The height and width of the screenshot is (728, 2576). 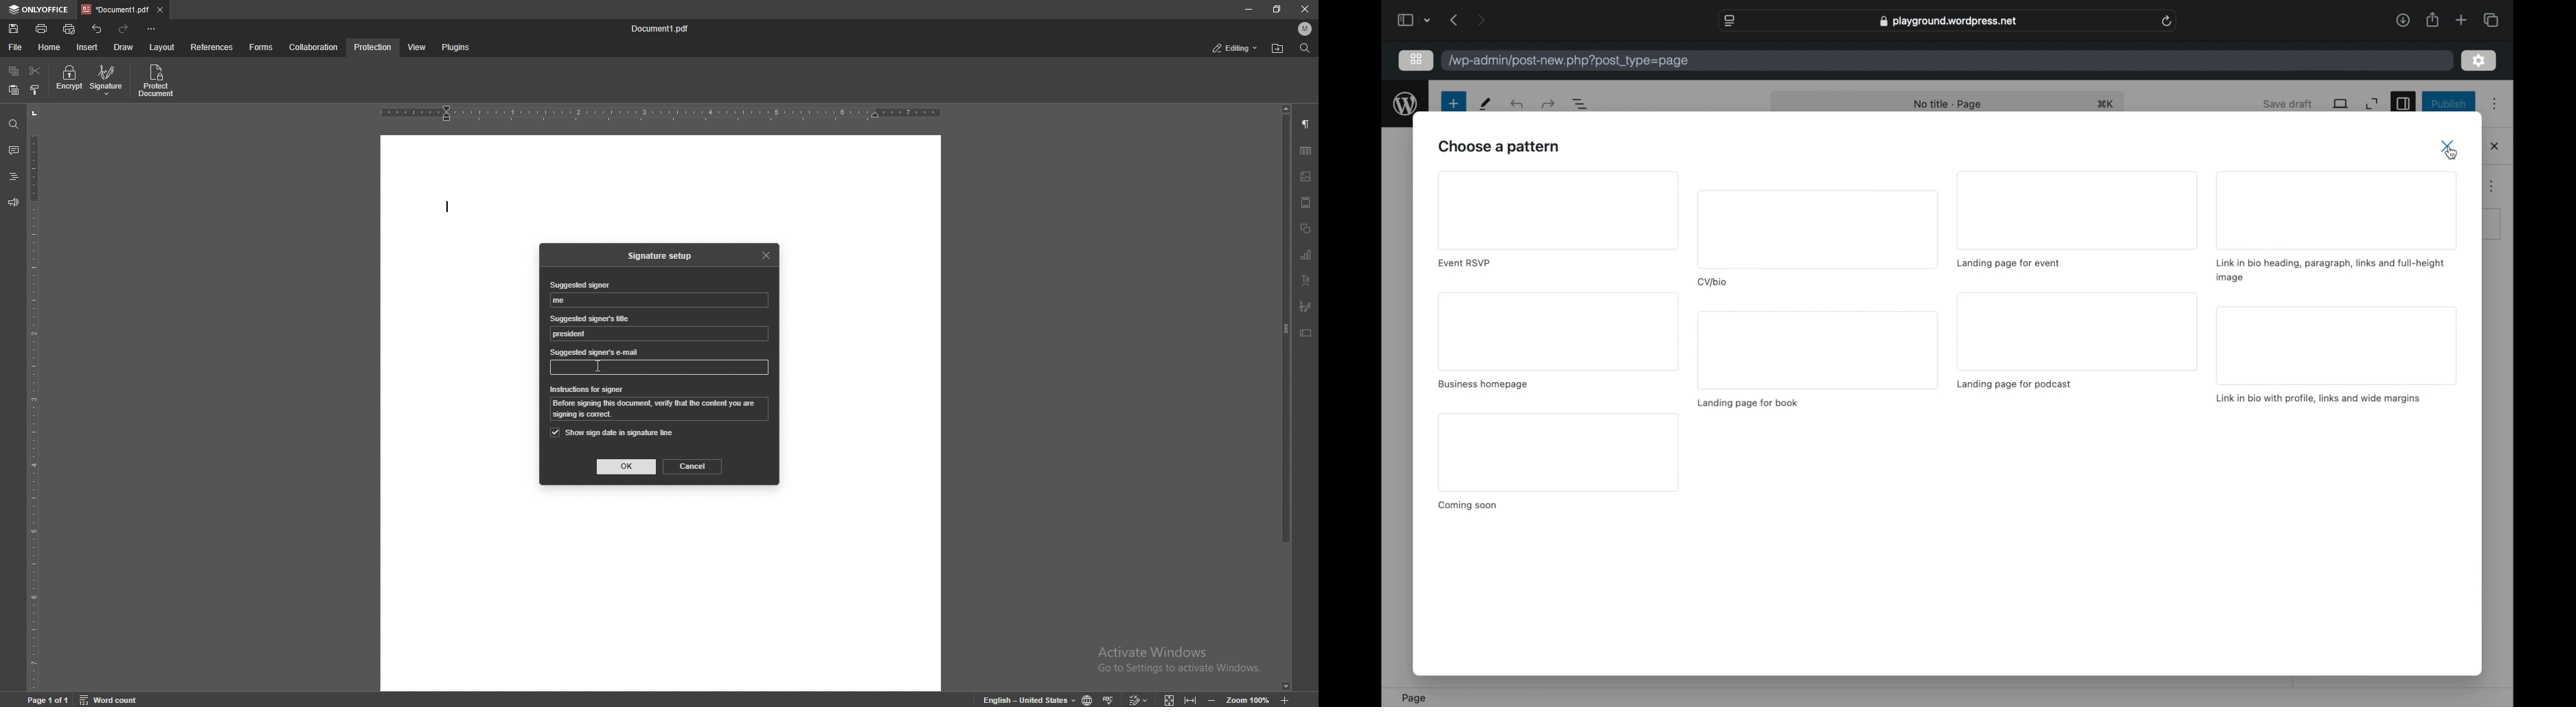 What do you see at coordinates (2288, 103) in the screenshot?
I see `save draft` at bounding box center [2288, 103].